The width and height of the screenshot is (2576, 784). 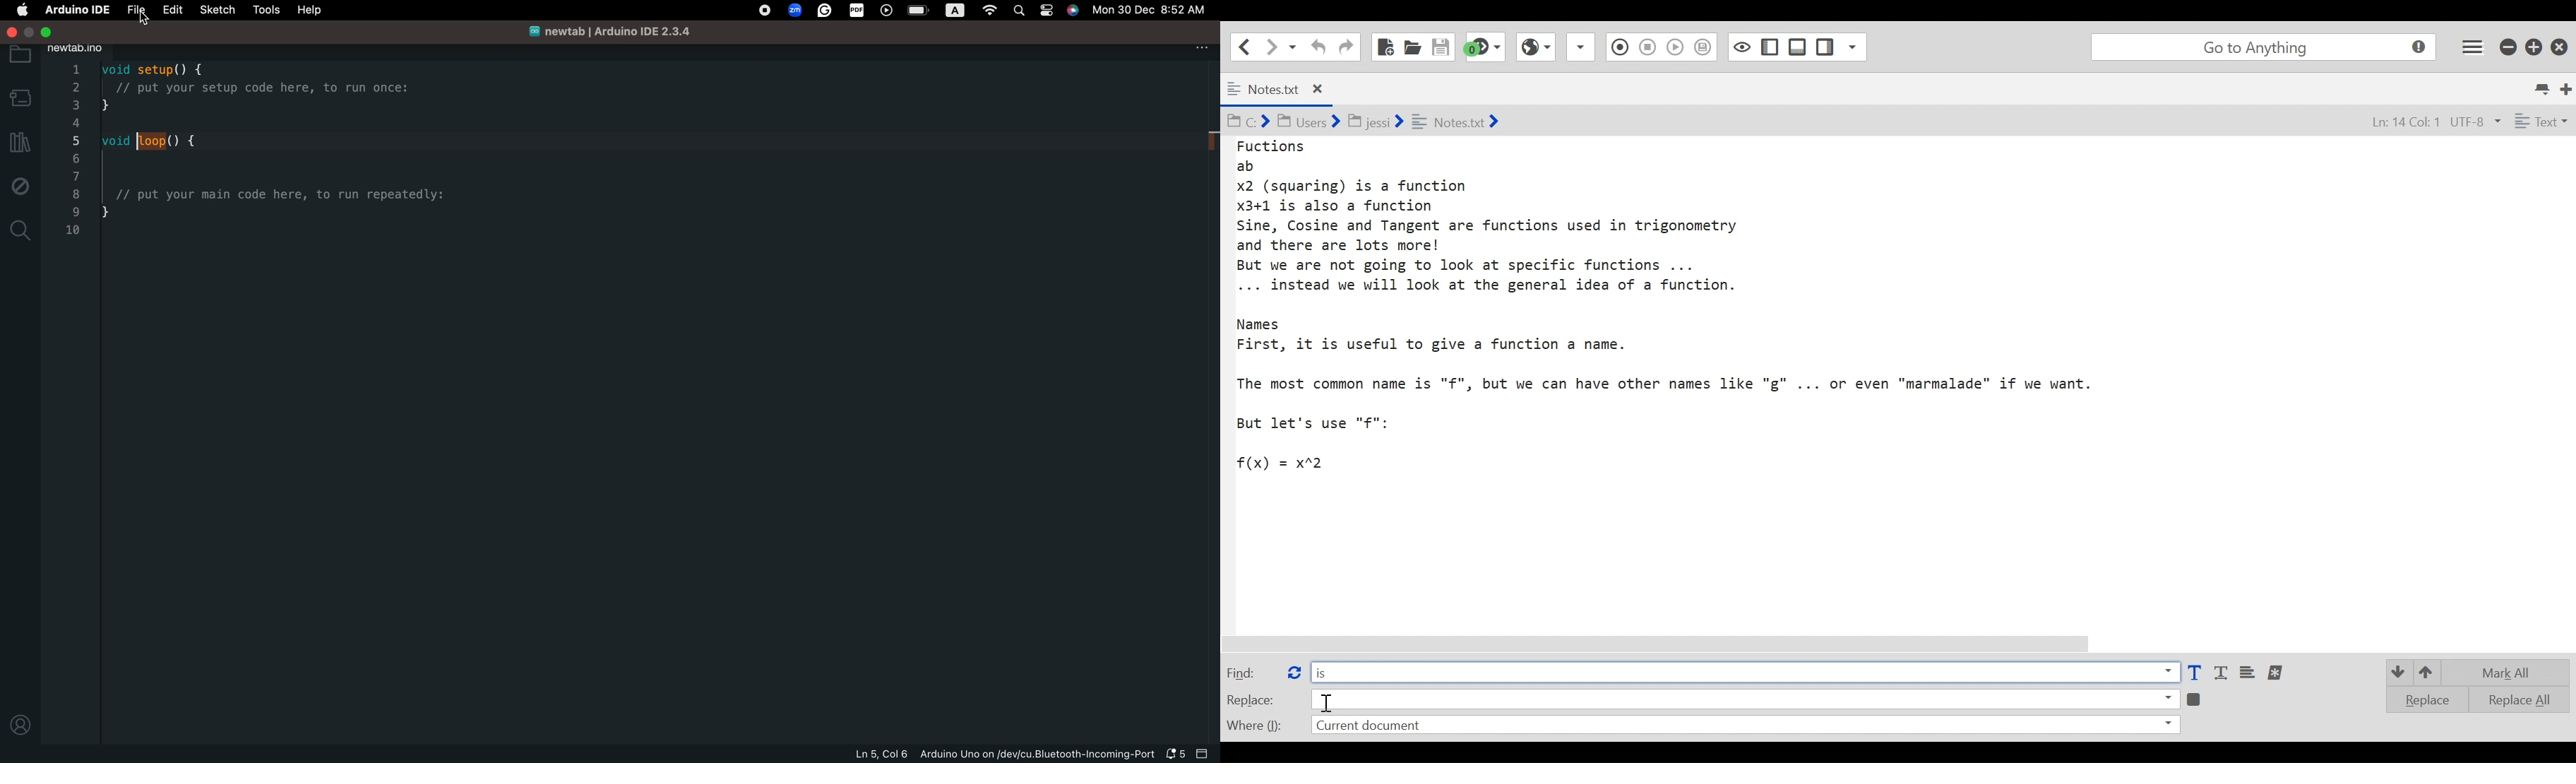 I want to click on Fuctions

ab

x2 (squaring) is a function

x3+1 is also a function

Sine, Cosine and Tangent are functions used in trigonometry
and there are lots more!

But we are not going to look at specific functions ...

... instead we will look at the general idea of a function.
Names

First, it is useful to give a function a name.

The most common name is "f", but we can have other names like "g" ... or even "marmalade" if we want.
But let's use "f":

f(x) = x*2, so click(x=1682, y=306).